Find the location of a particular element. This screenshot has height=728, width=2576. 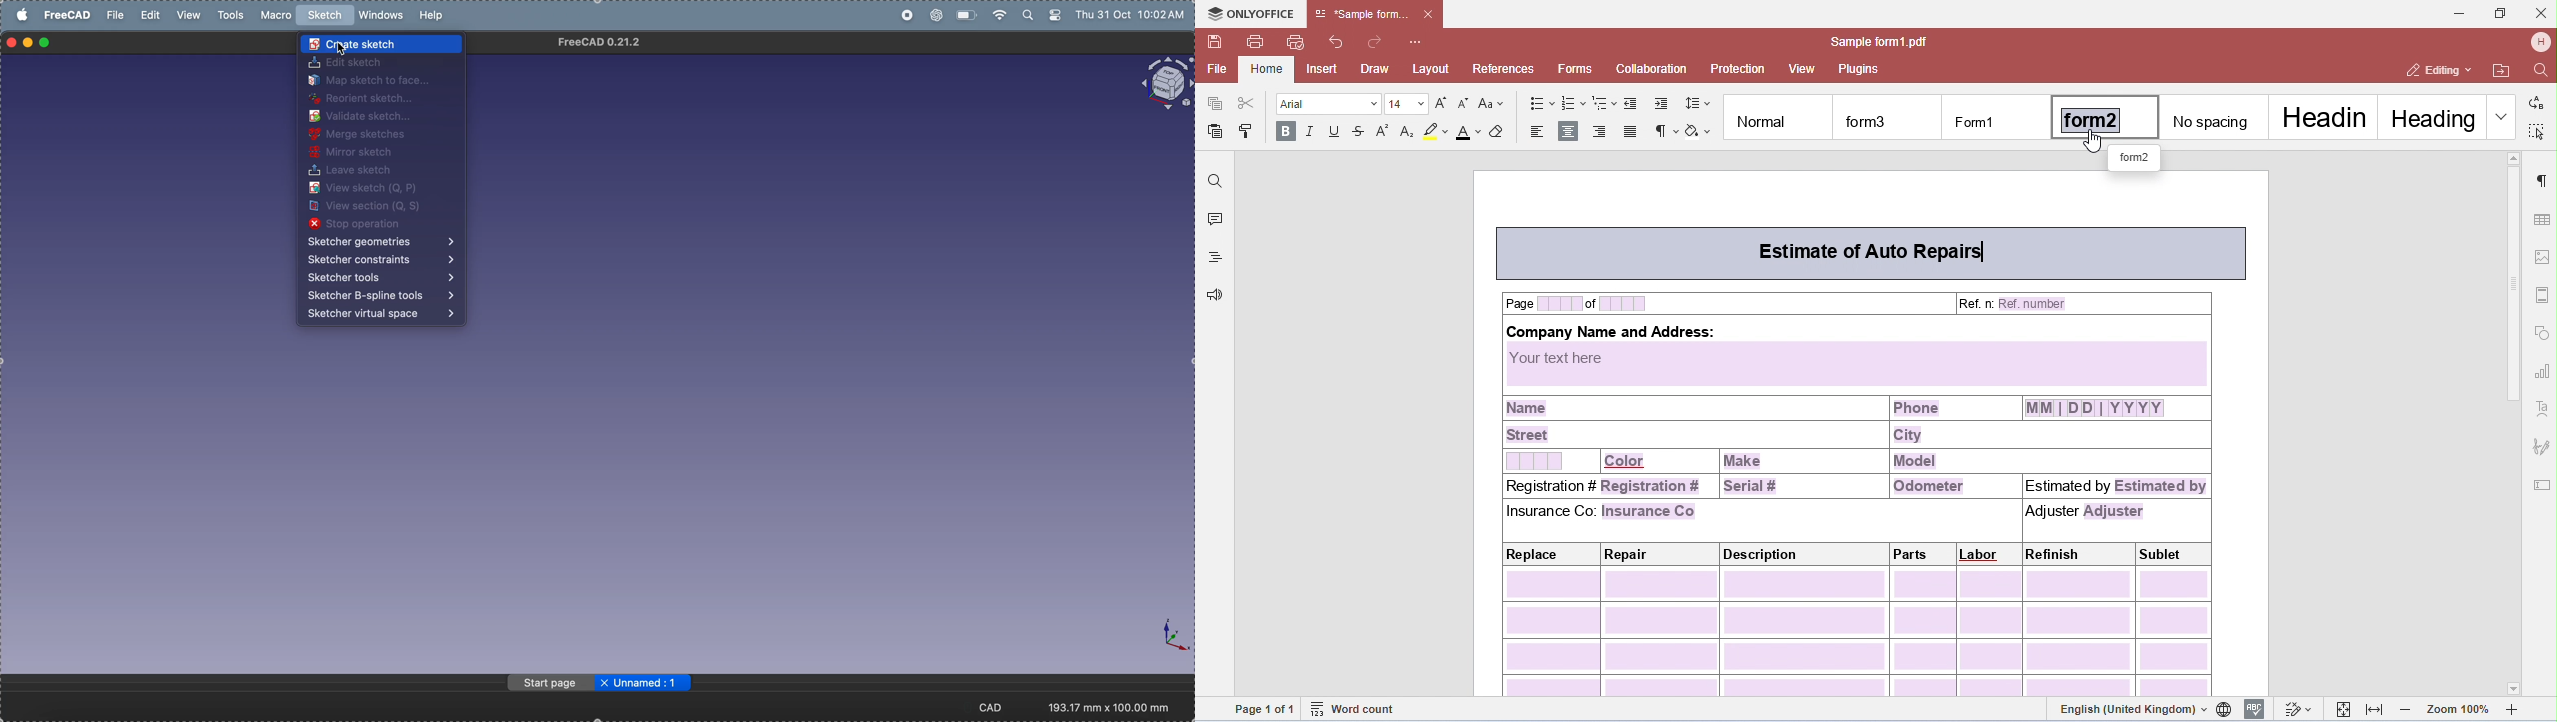

stop operation is located at coordinates (372, 225).